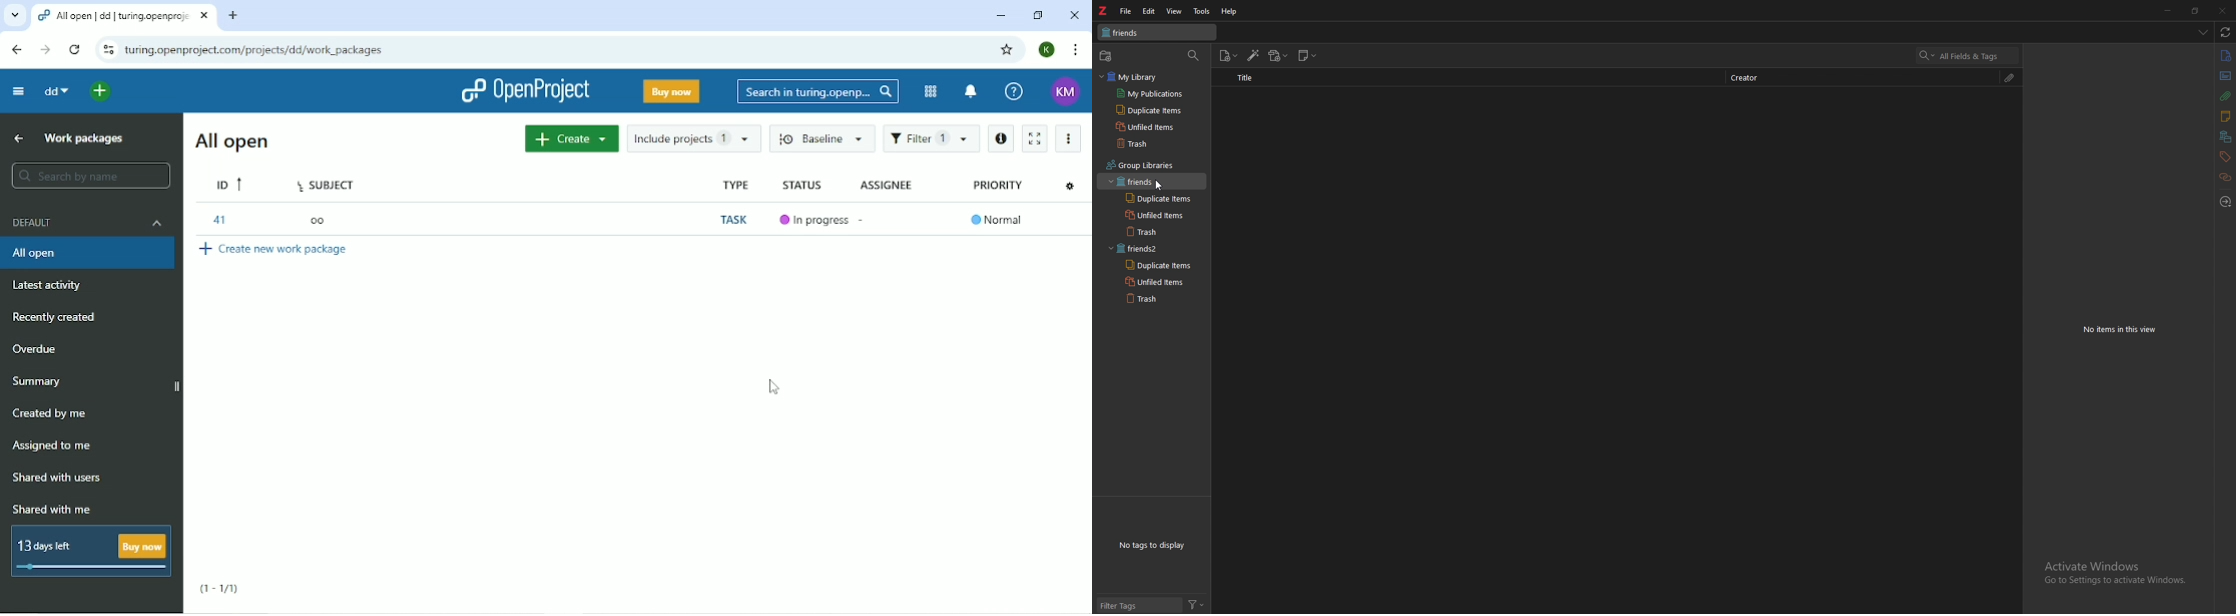  I want to click on duplicate items, so click(1157, 266).